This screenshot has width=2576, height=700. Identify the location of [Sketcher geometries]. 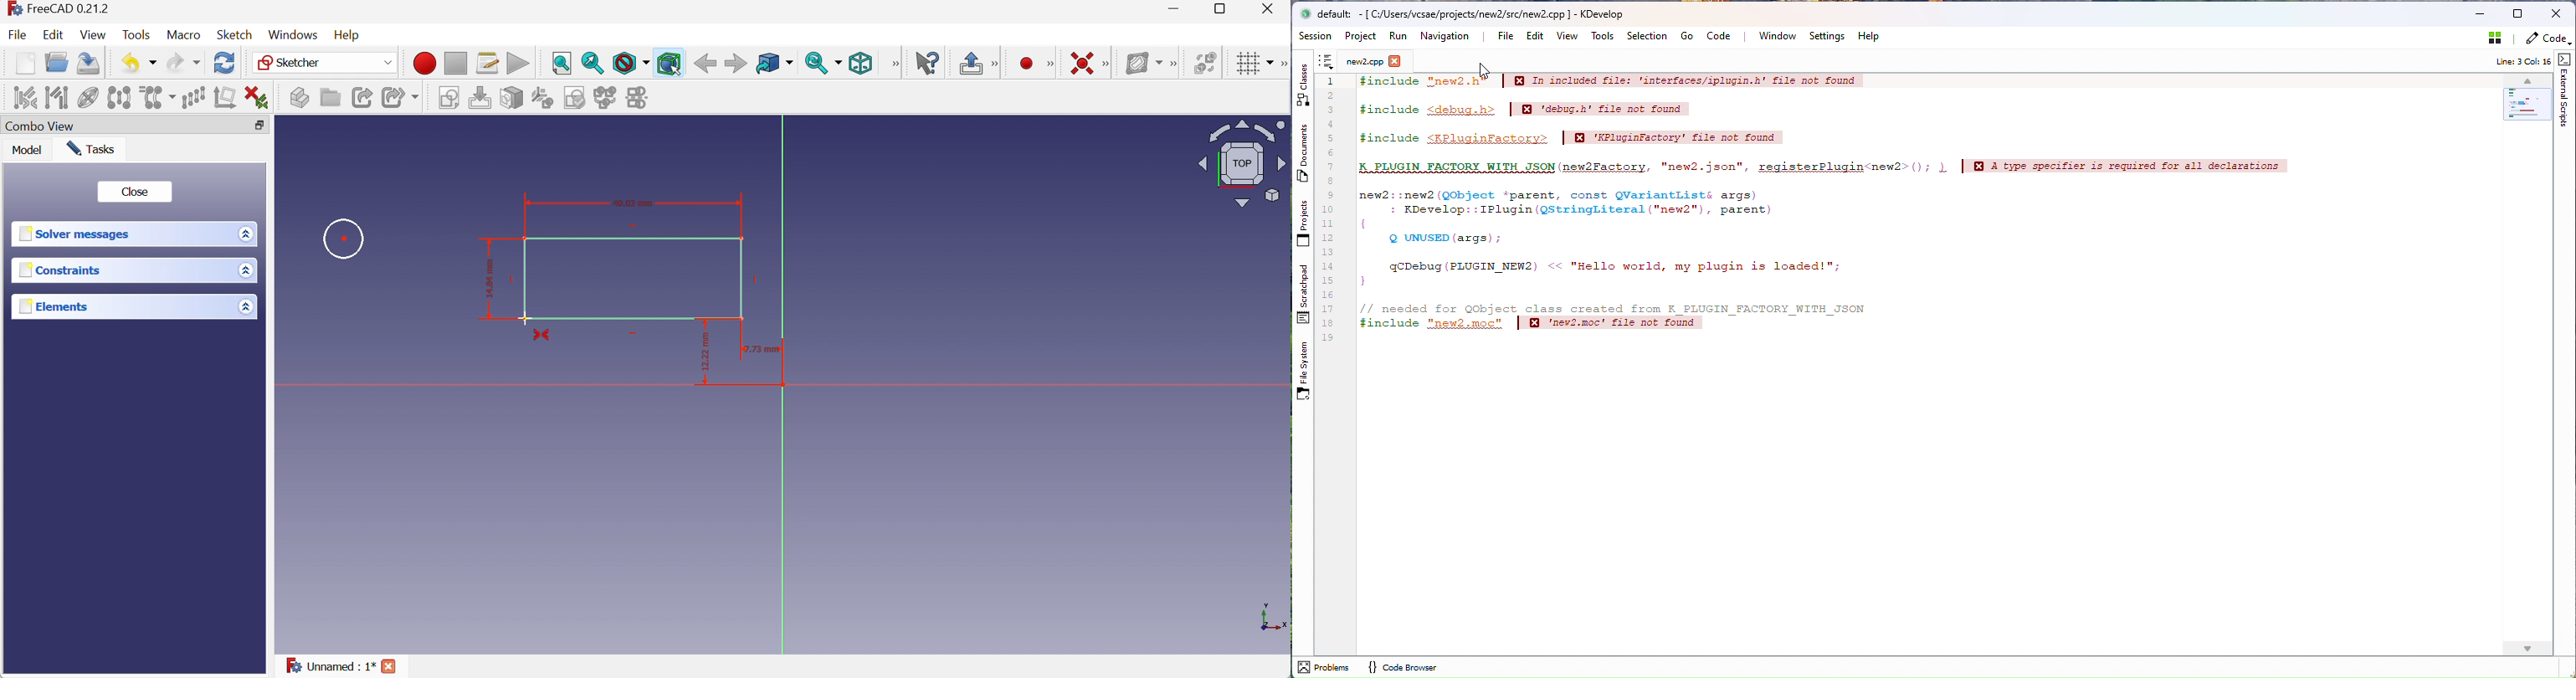
(1050, 64).